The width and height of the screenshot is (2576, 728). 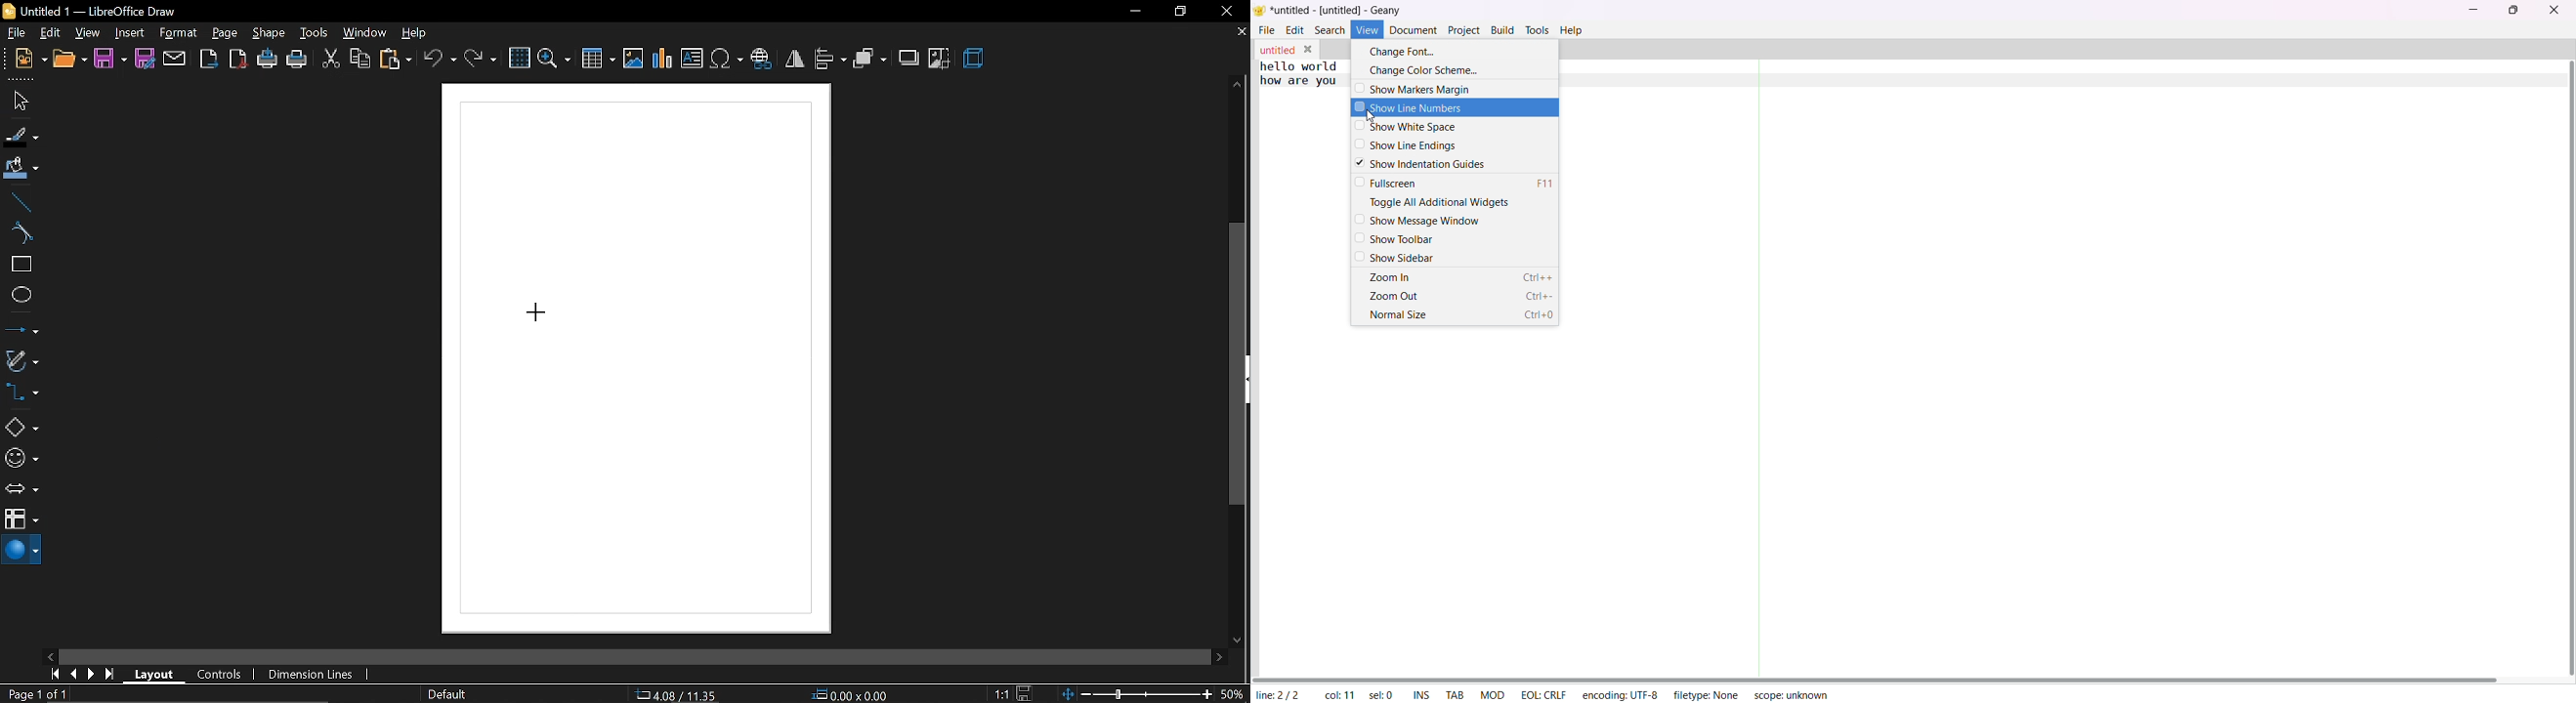 I want to click on arrange, so click(x=870, y=59).